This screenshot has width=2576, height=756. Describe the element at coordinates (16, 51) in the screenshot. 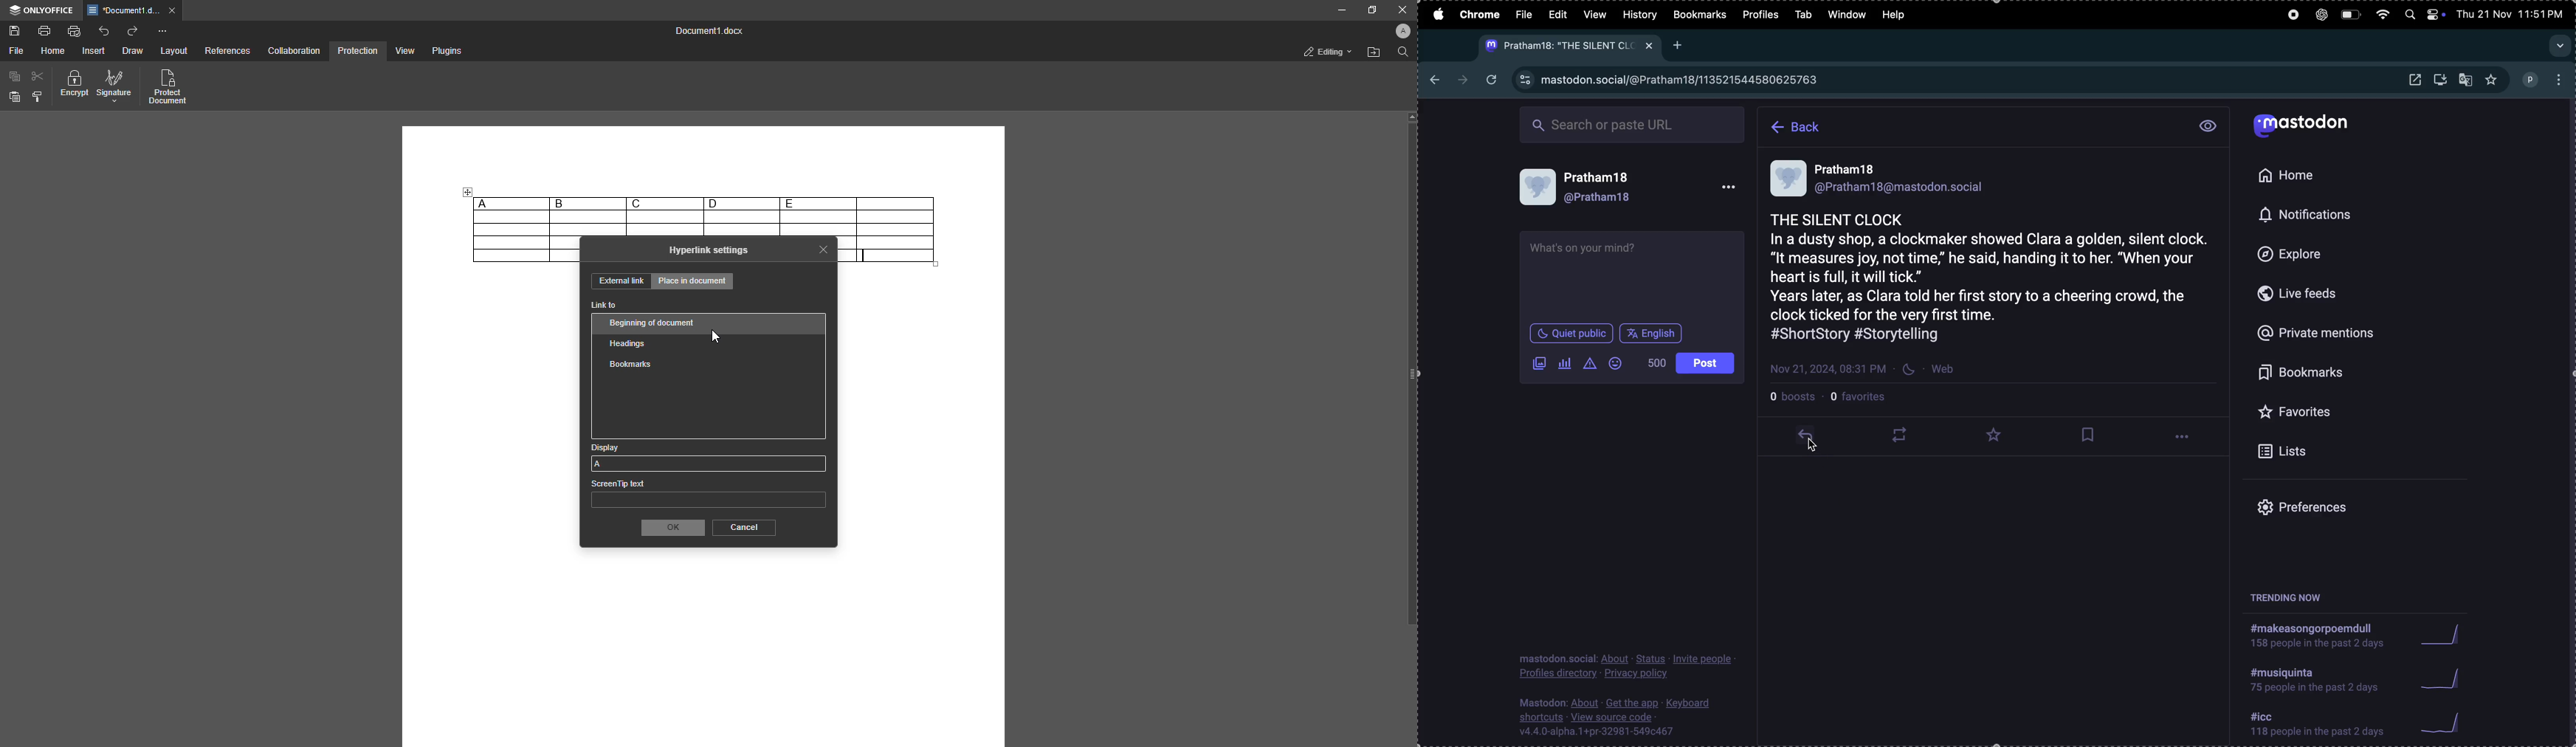

I see `File` at that location.